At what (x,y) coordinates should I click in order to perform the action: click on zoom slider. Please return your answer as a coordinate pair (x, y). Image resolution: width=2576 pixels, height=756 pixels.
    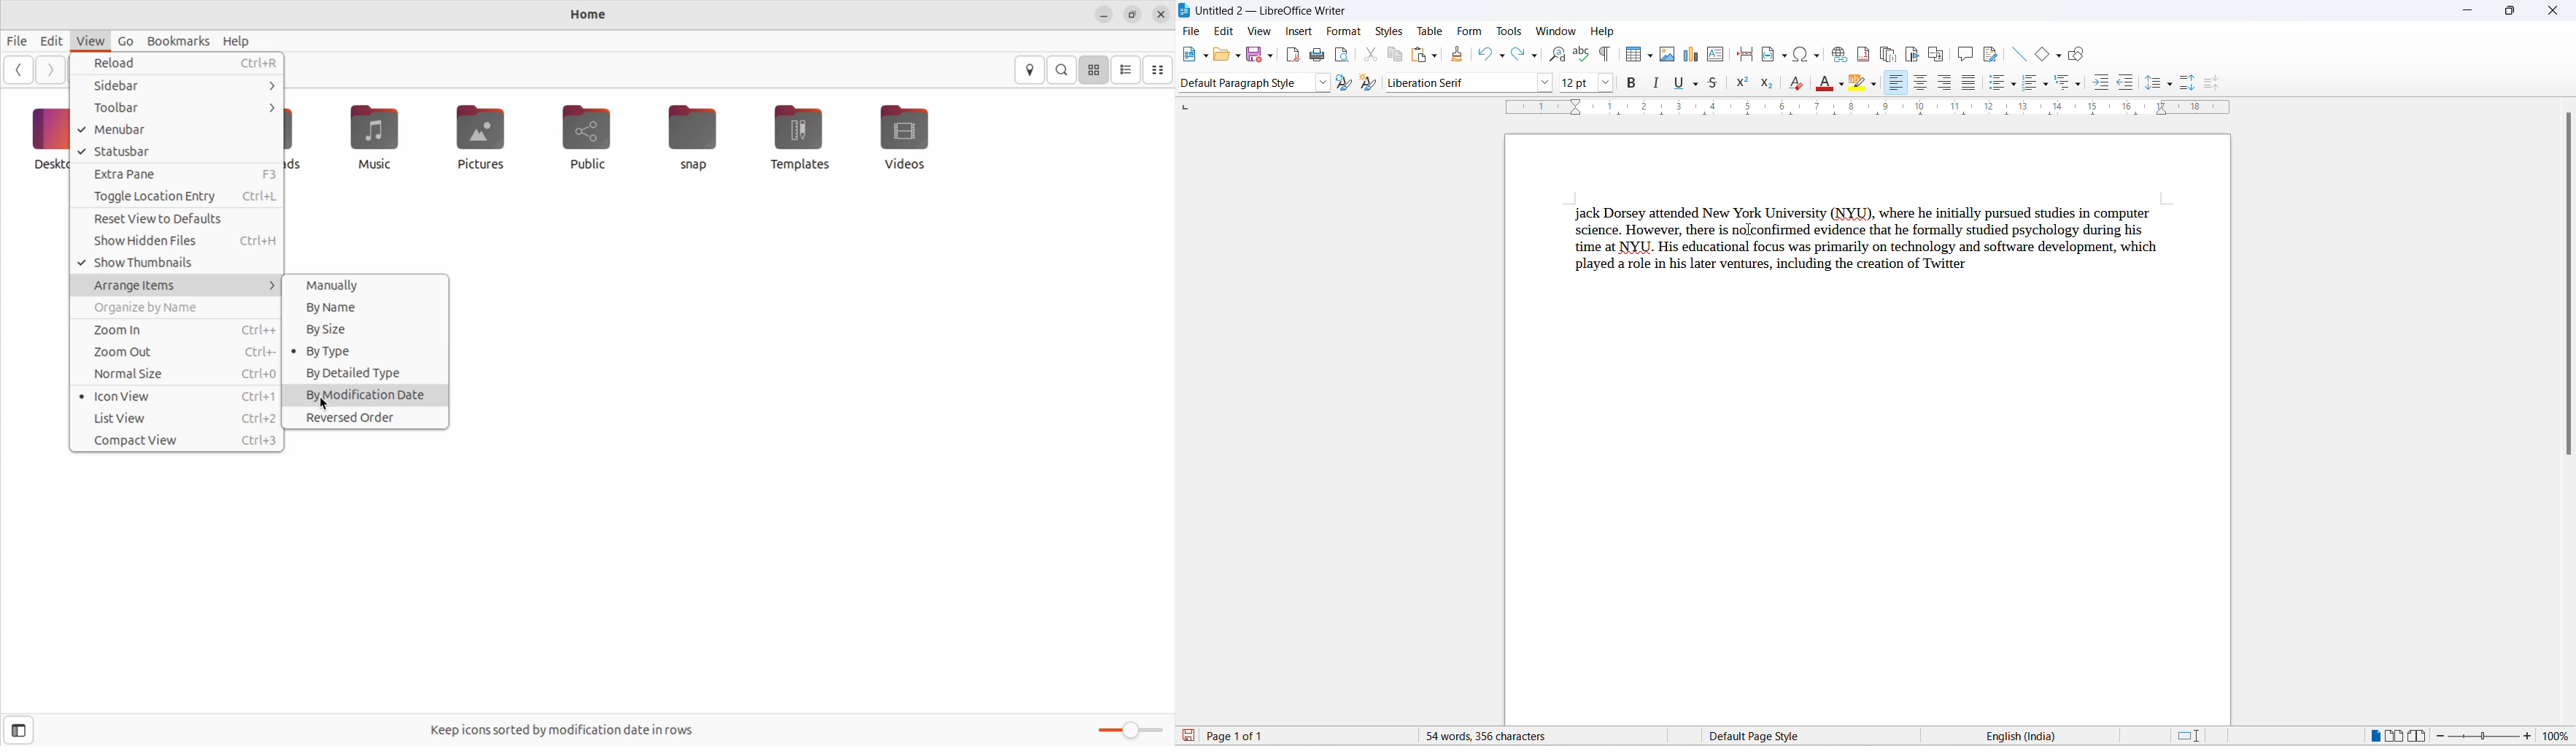
    Looking at the image, I should click on (2486, 737).